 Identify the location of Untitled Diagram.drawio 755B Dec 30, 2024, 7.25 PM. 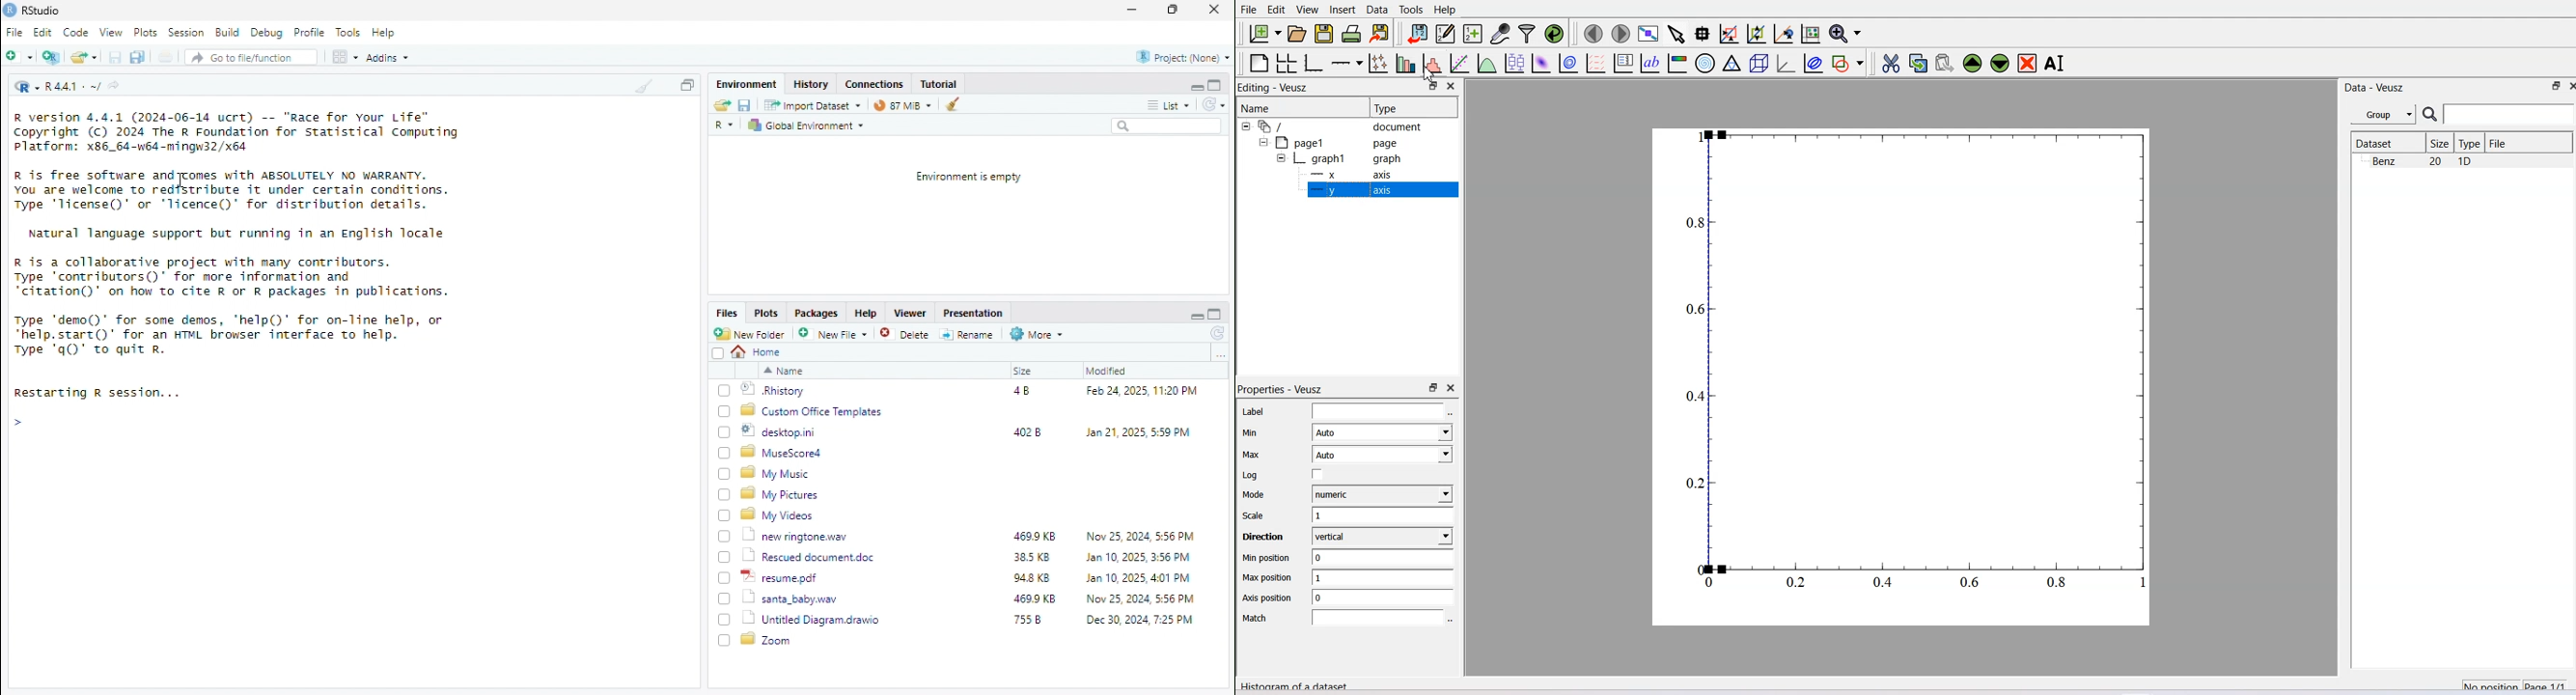
(970, 620).